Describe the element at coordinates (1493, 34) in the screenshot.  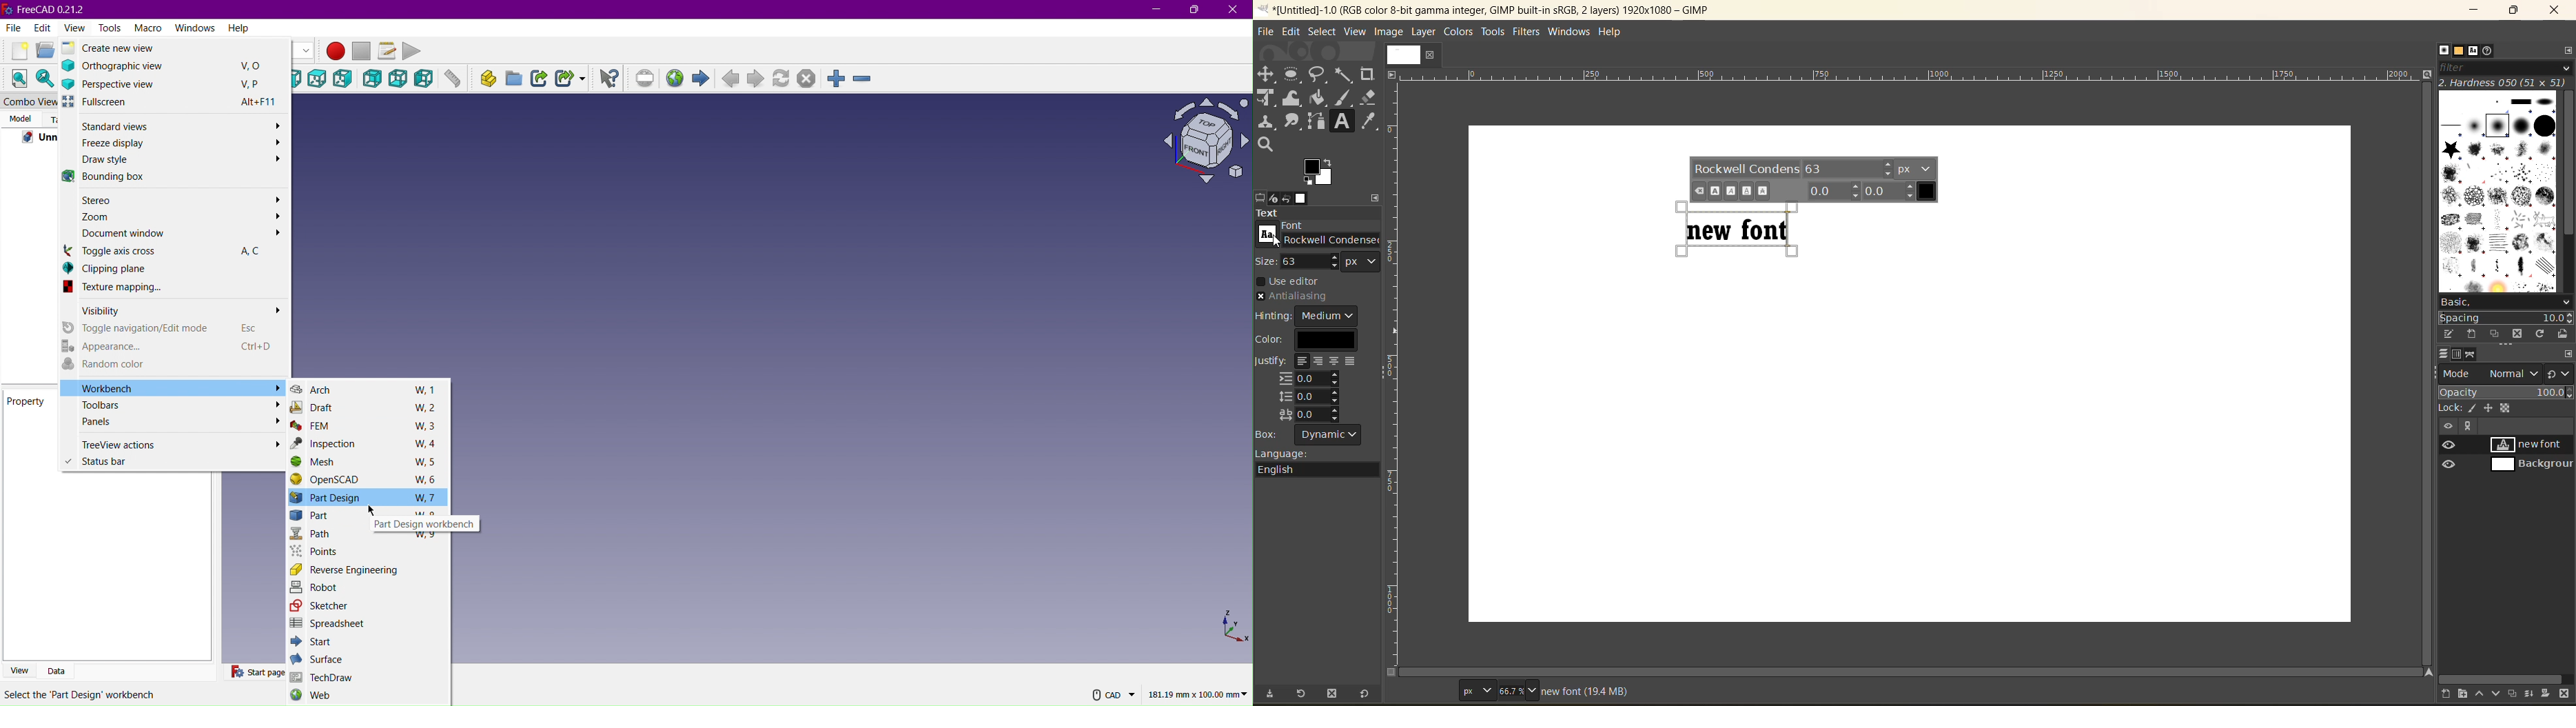
I see `tools` at that location.